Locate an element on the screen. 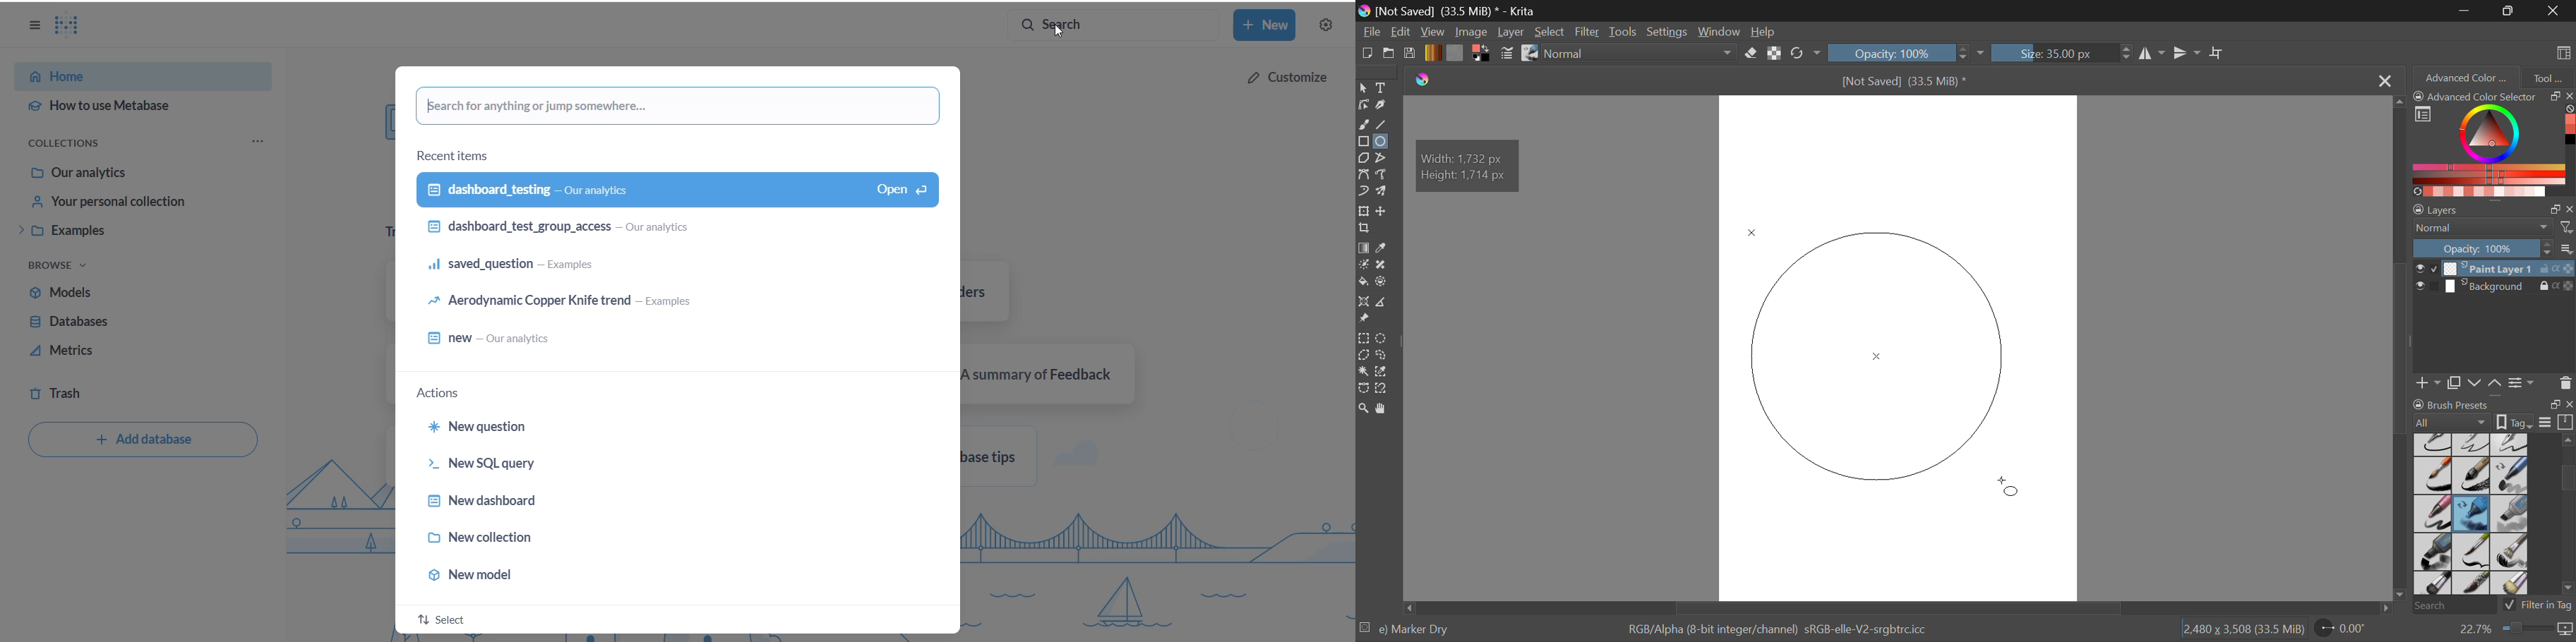 The image size is (2576, 644). Ink-4 Pen Rough is located at coordinates (2510, 444).